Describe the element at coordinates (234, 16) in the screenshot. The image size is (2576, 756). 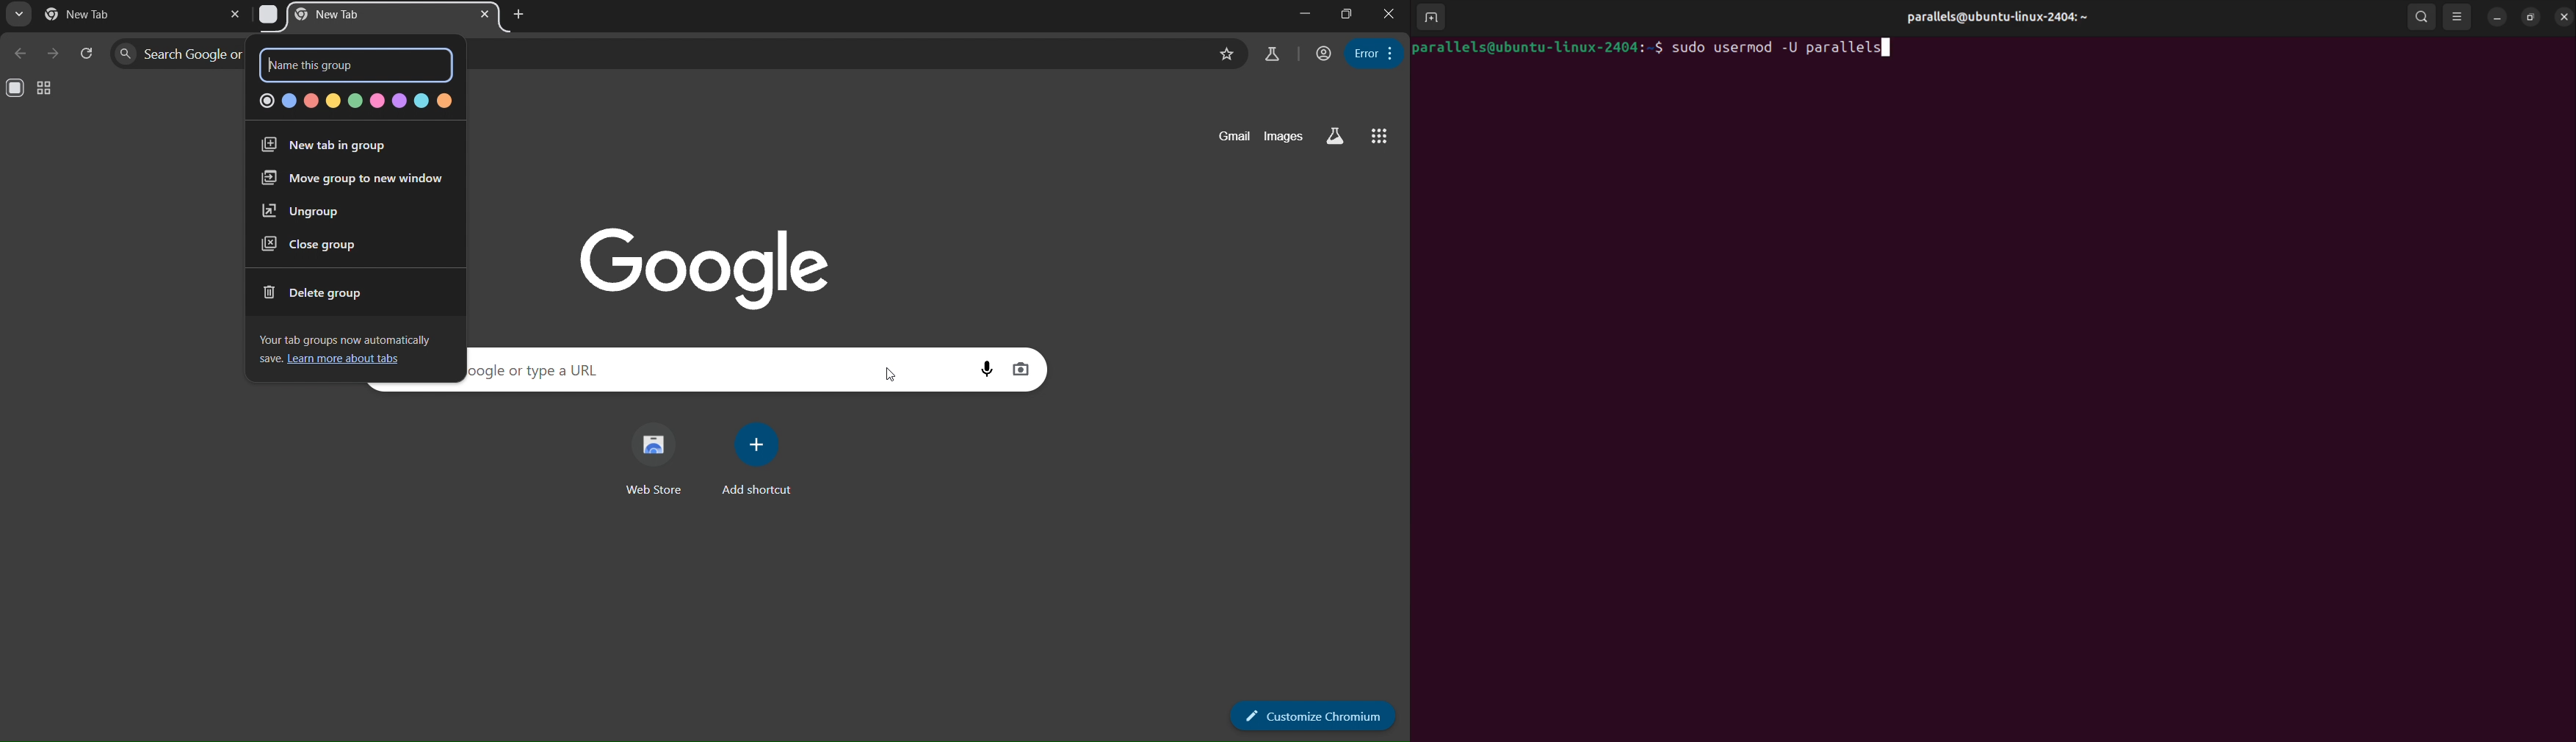
I see `close tab` at that location.